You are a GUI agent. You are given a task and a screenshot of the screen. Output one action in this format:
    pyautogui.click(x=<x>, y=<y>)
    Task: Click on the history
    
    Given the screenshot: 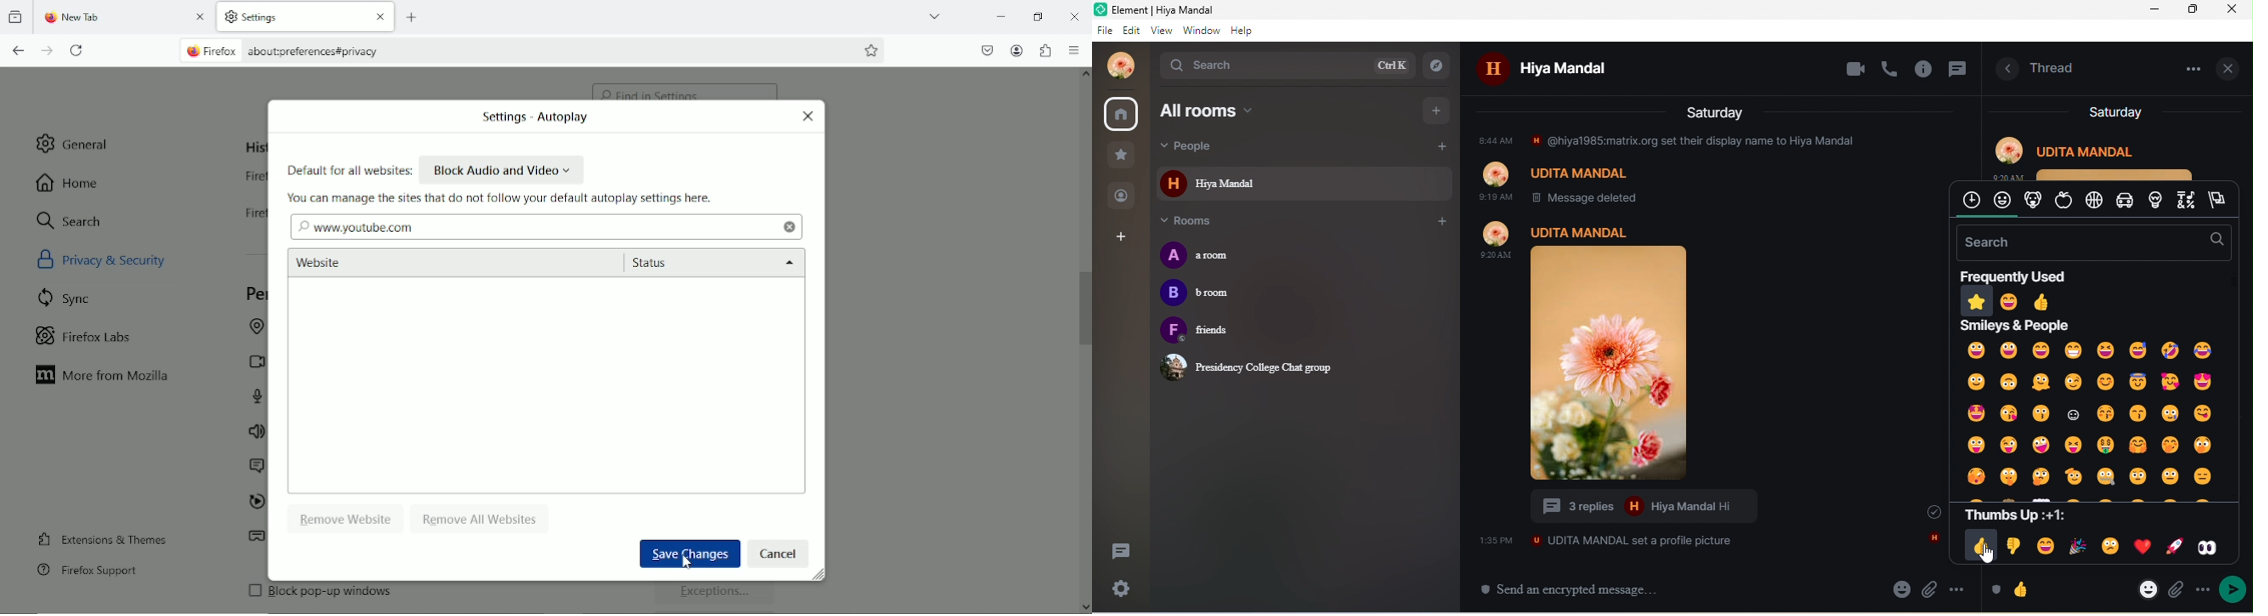 What is the action you would take?
    pyautogui.click(x=254, y=147)
    